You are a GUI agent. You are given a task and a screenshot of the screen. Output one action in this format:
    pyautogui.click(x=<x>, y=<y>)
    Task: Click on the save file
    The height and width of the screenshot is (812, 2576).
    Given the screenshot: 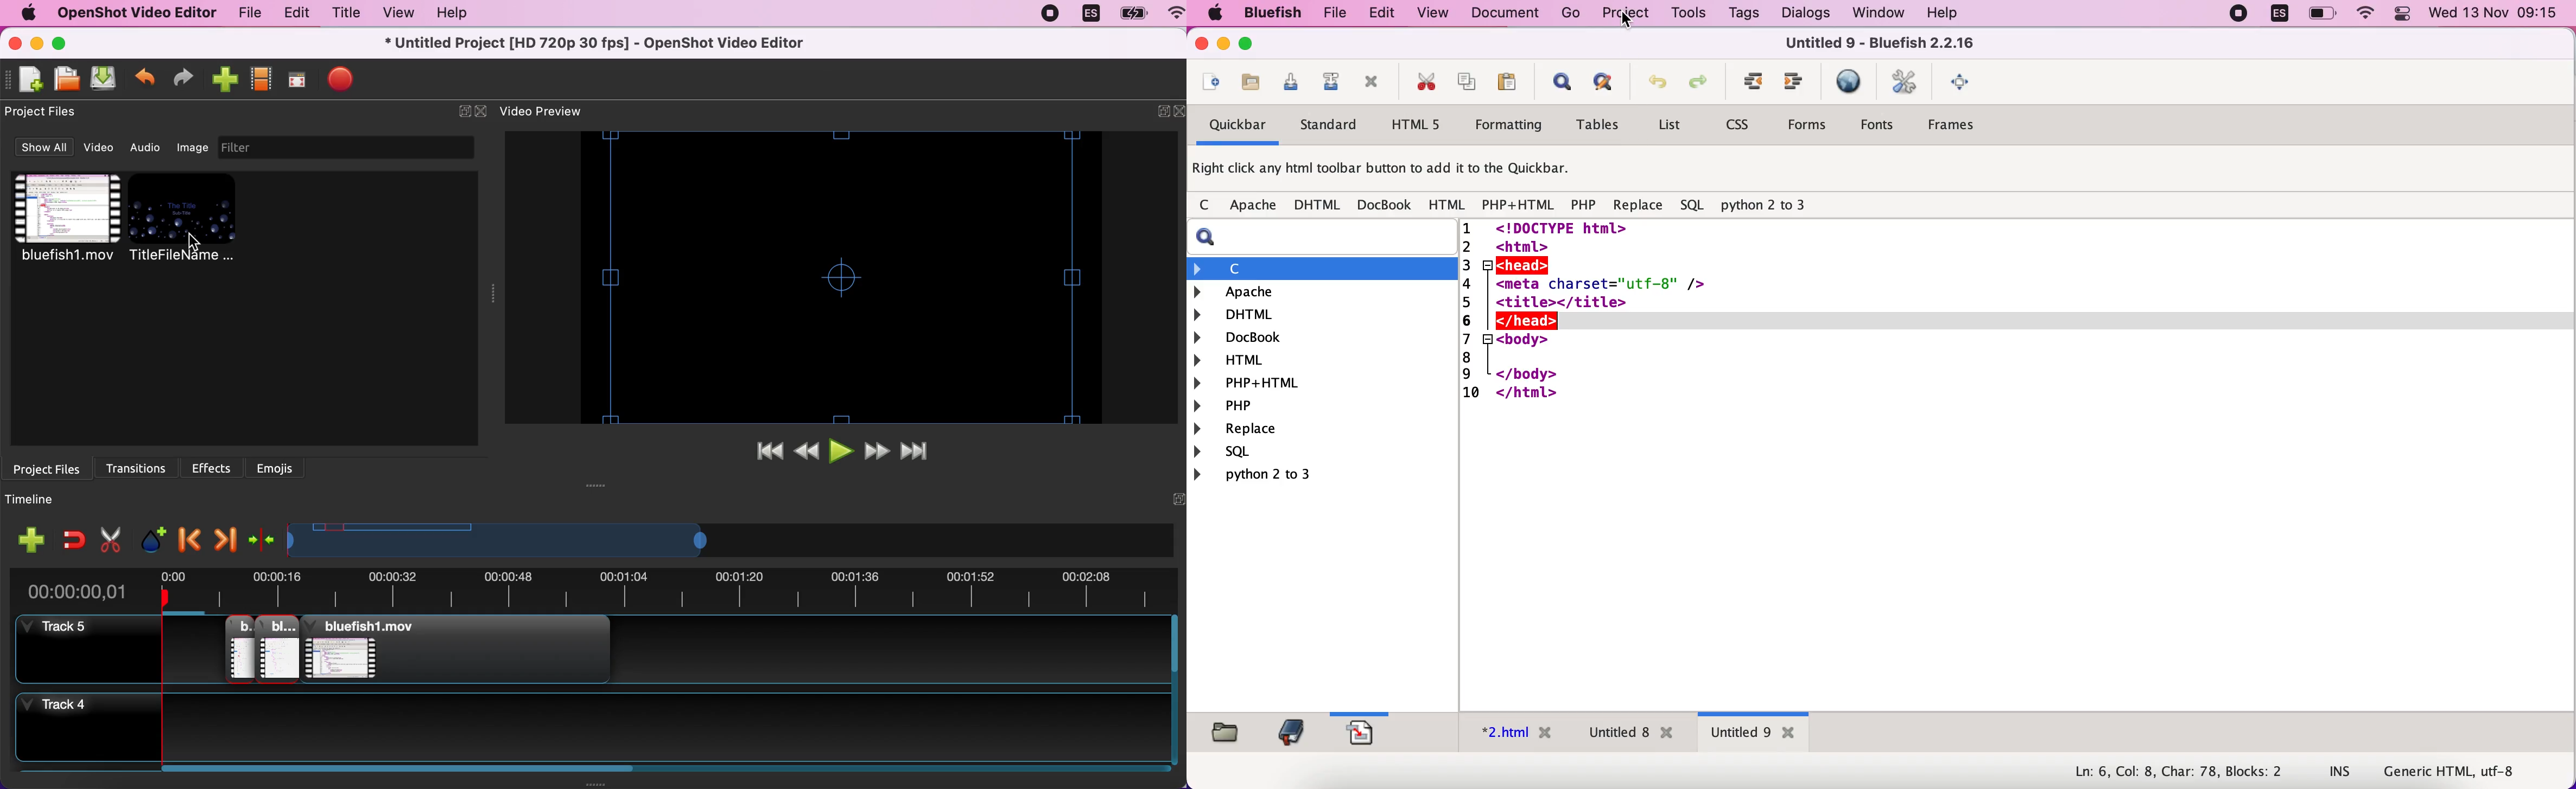 What is the action you would take?
    pyautogui.click(x=1248, y=83)
    